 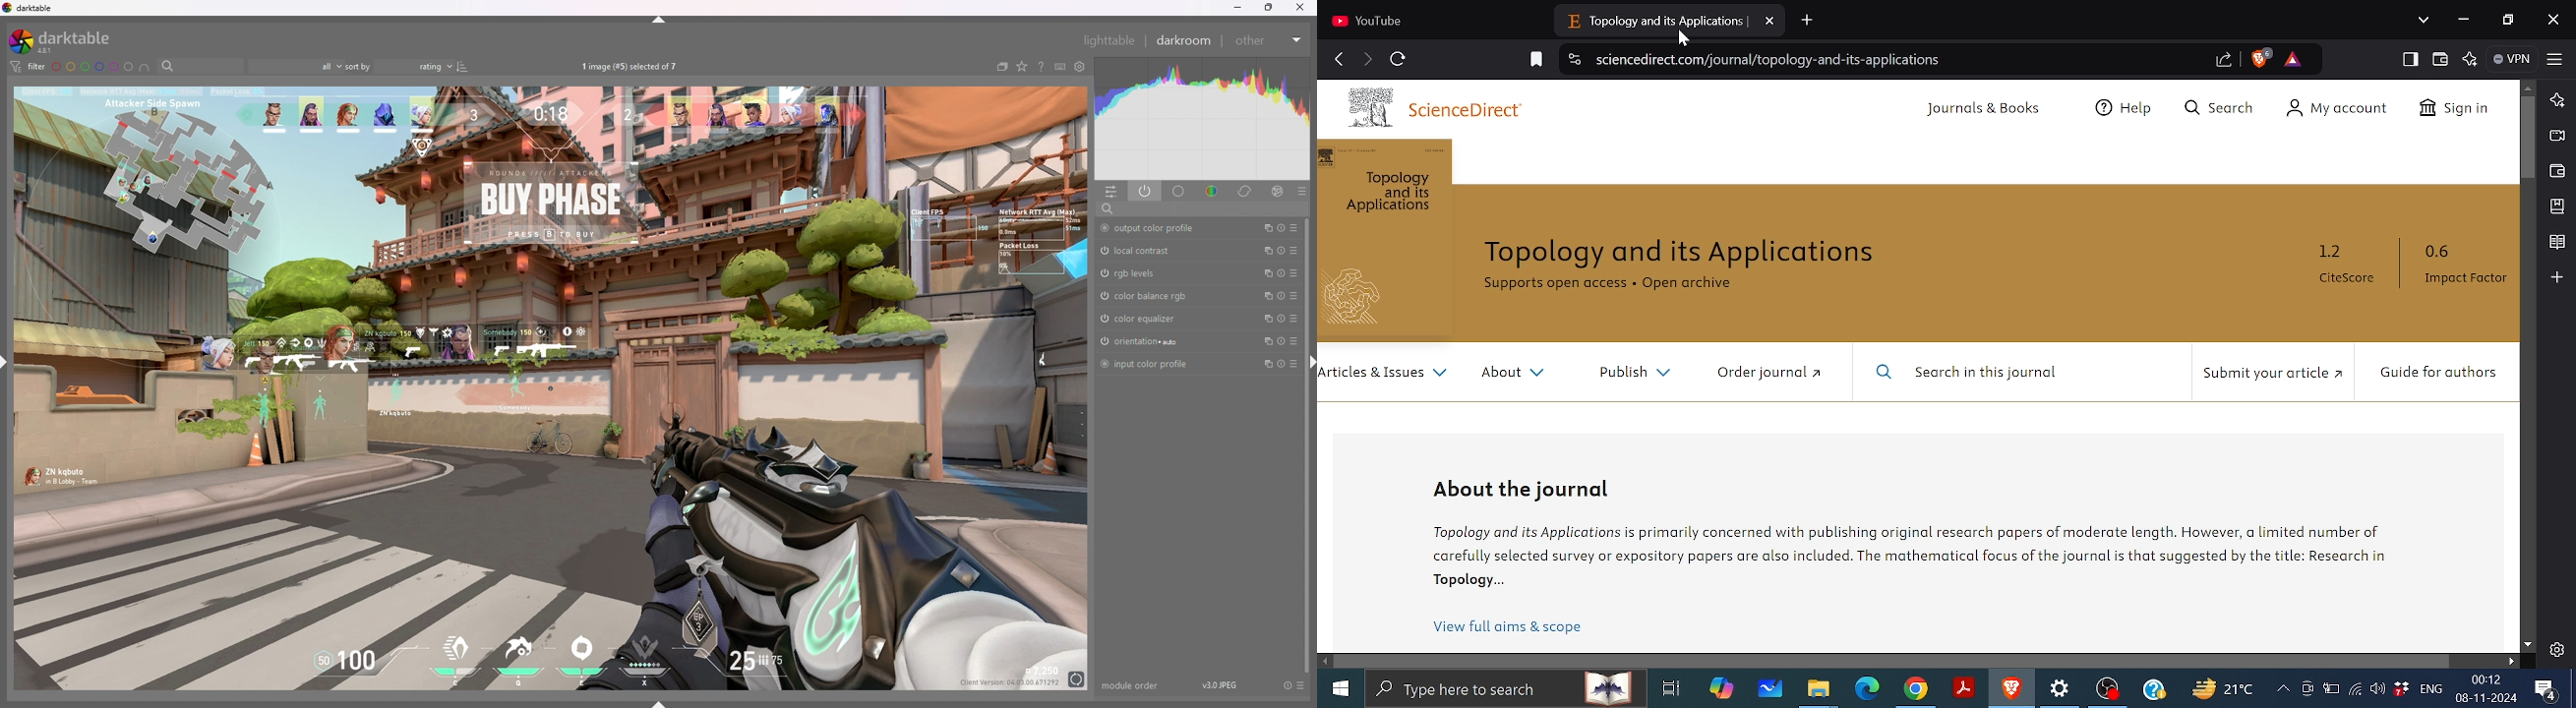 I want to click on color, so click(x=1214, y=190).